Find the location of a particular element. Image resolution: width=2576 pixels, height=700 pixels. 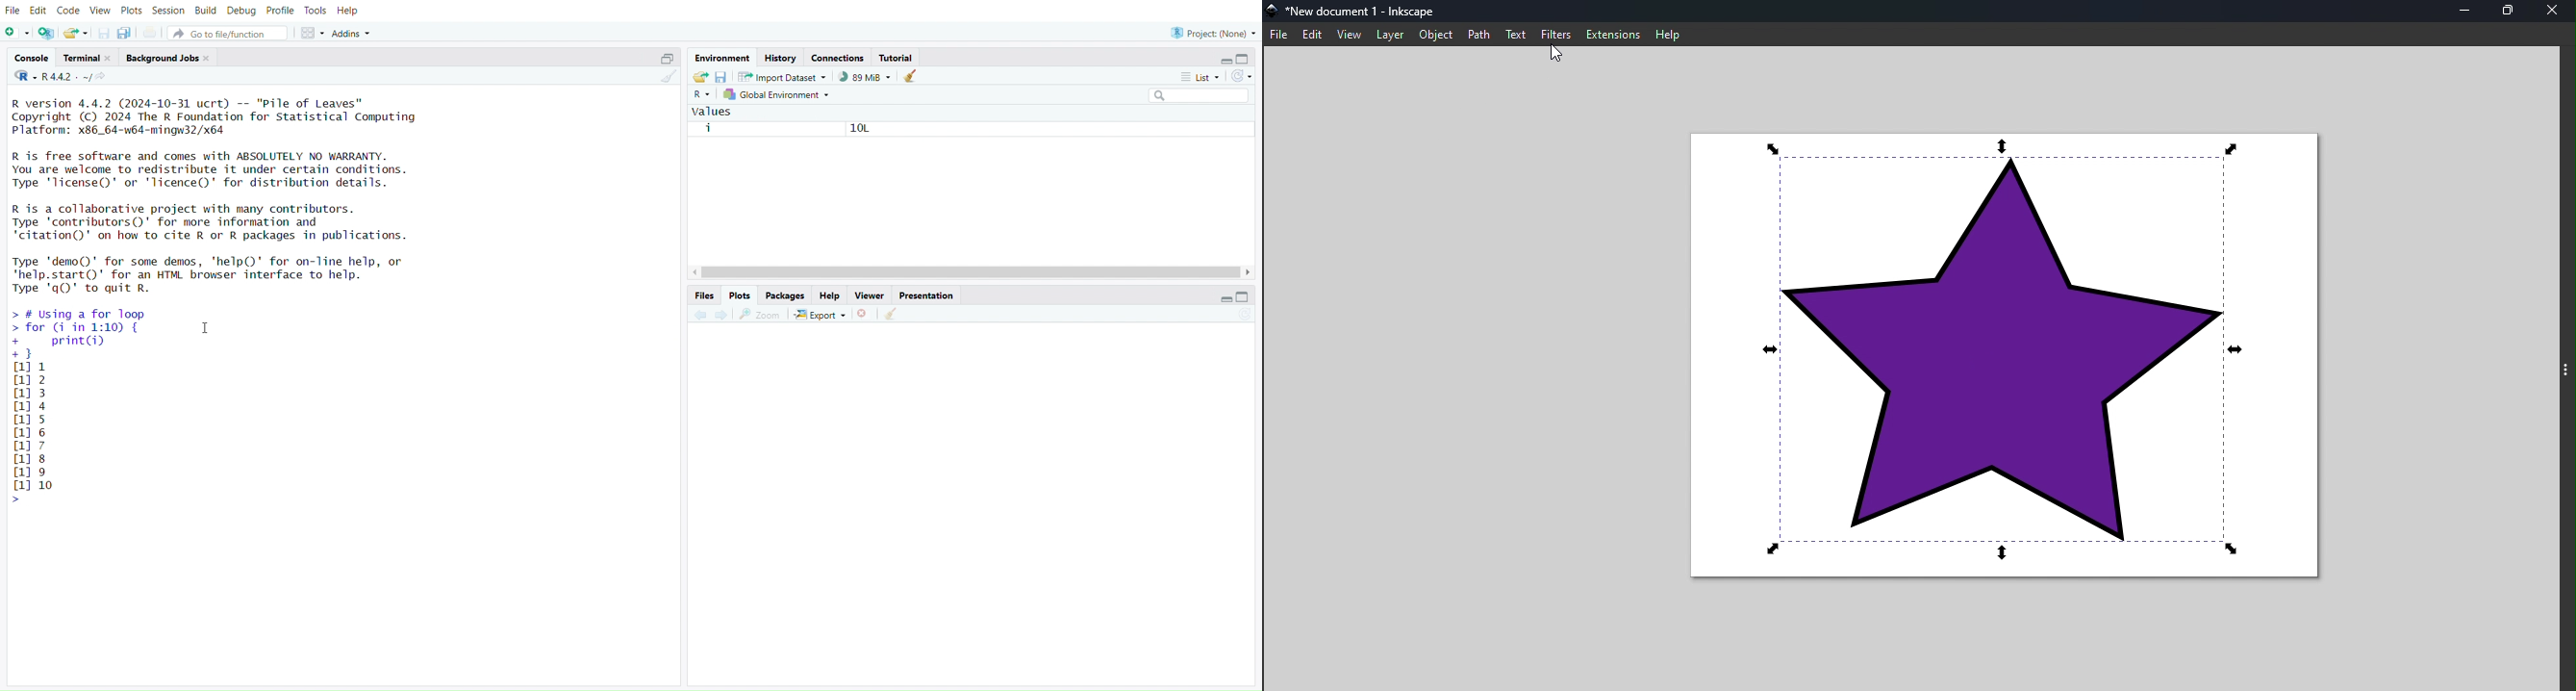

search is located at coordinates (1193, 96).